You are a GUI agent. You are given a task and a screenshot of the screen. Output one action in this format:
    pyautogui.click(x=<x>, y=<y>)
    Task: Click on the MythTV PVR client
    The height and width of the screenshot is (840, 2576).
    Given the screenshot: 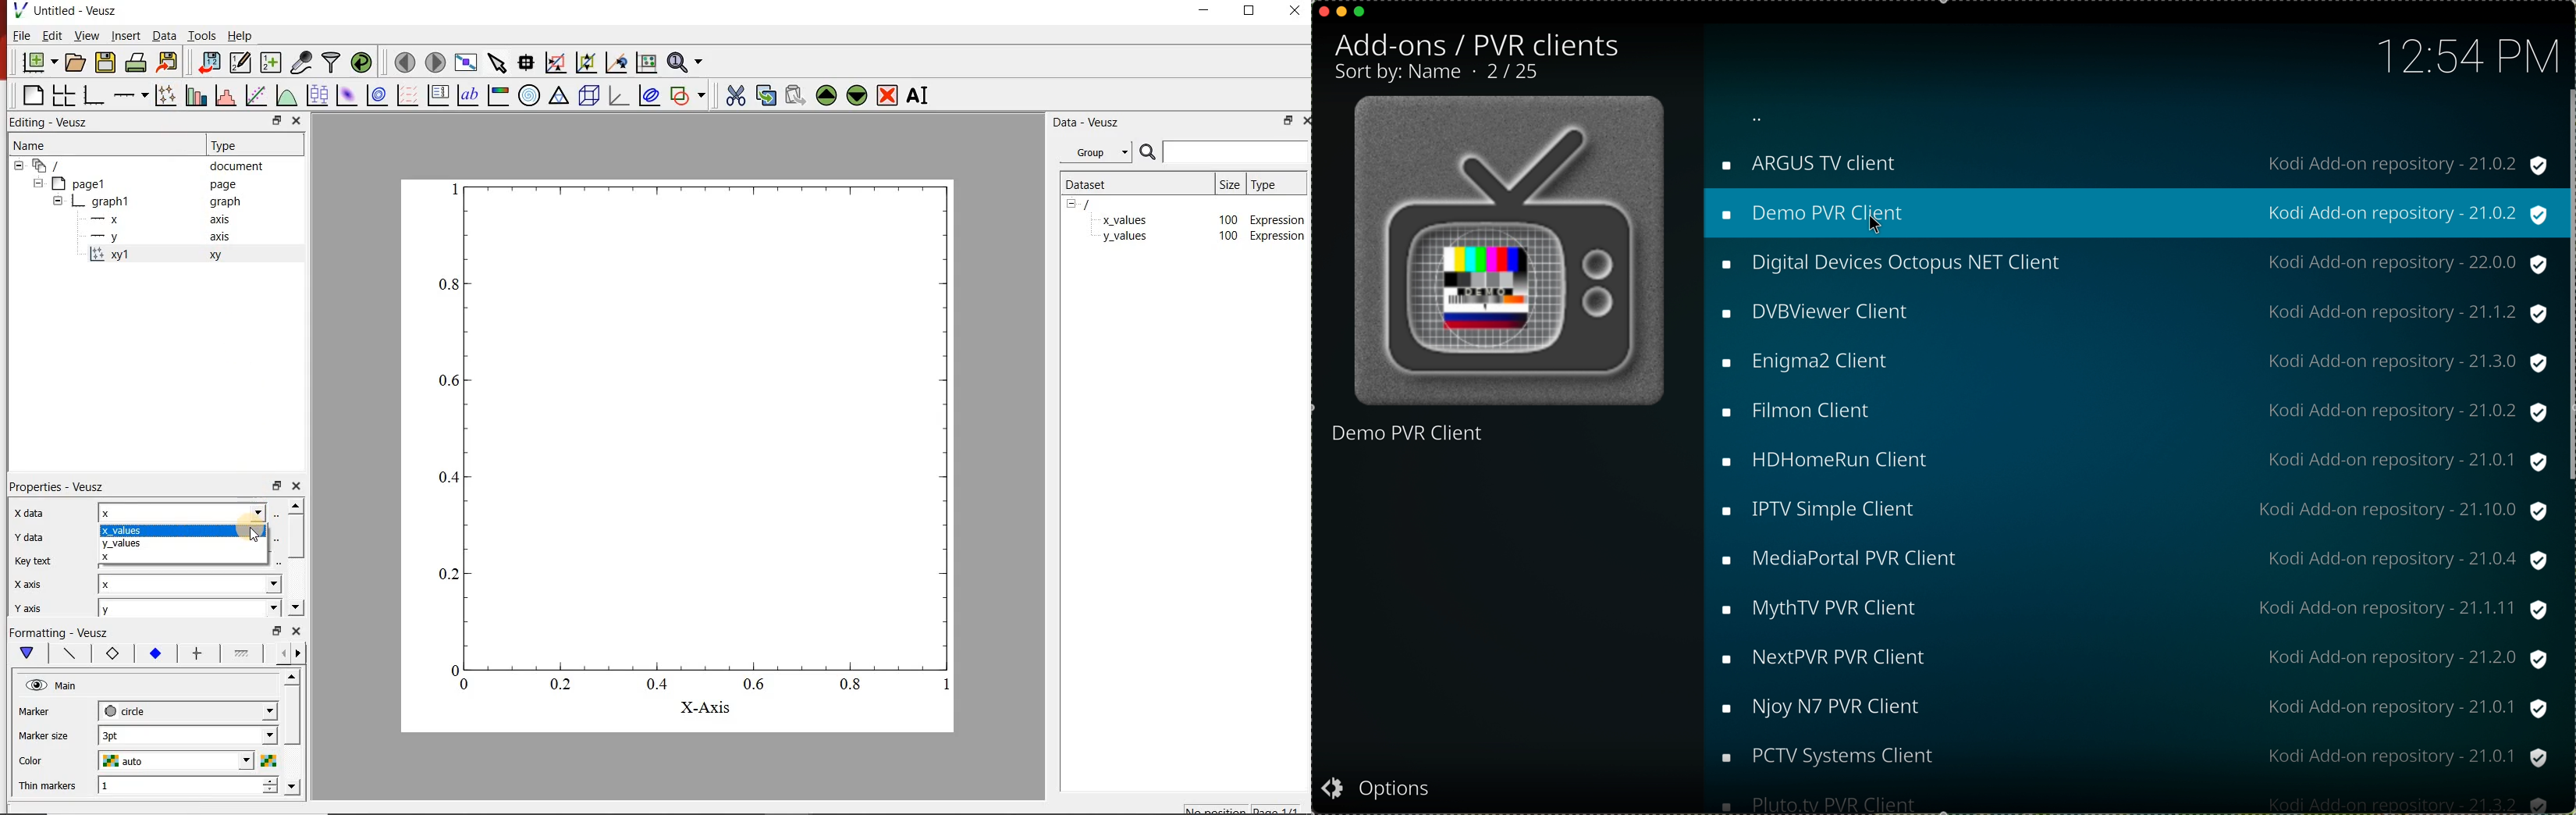 What is the action you would take?
    pyautogui.click(x=1838, y=610)
    